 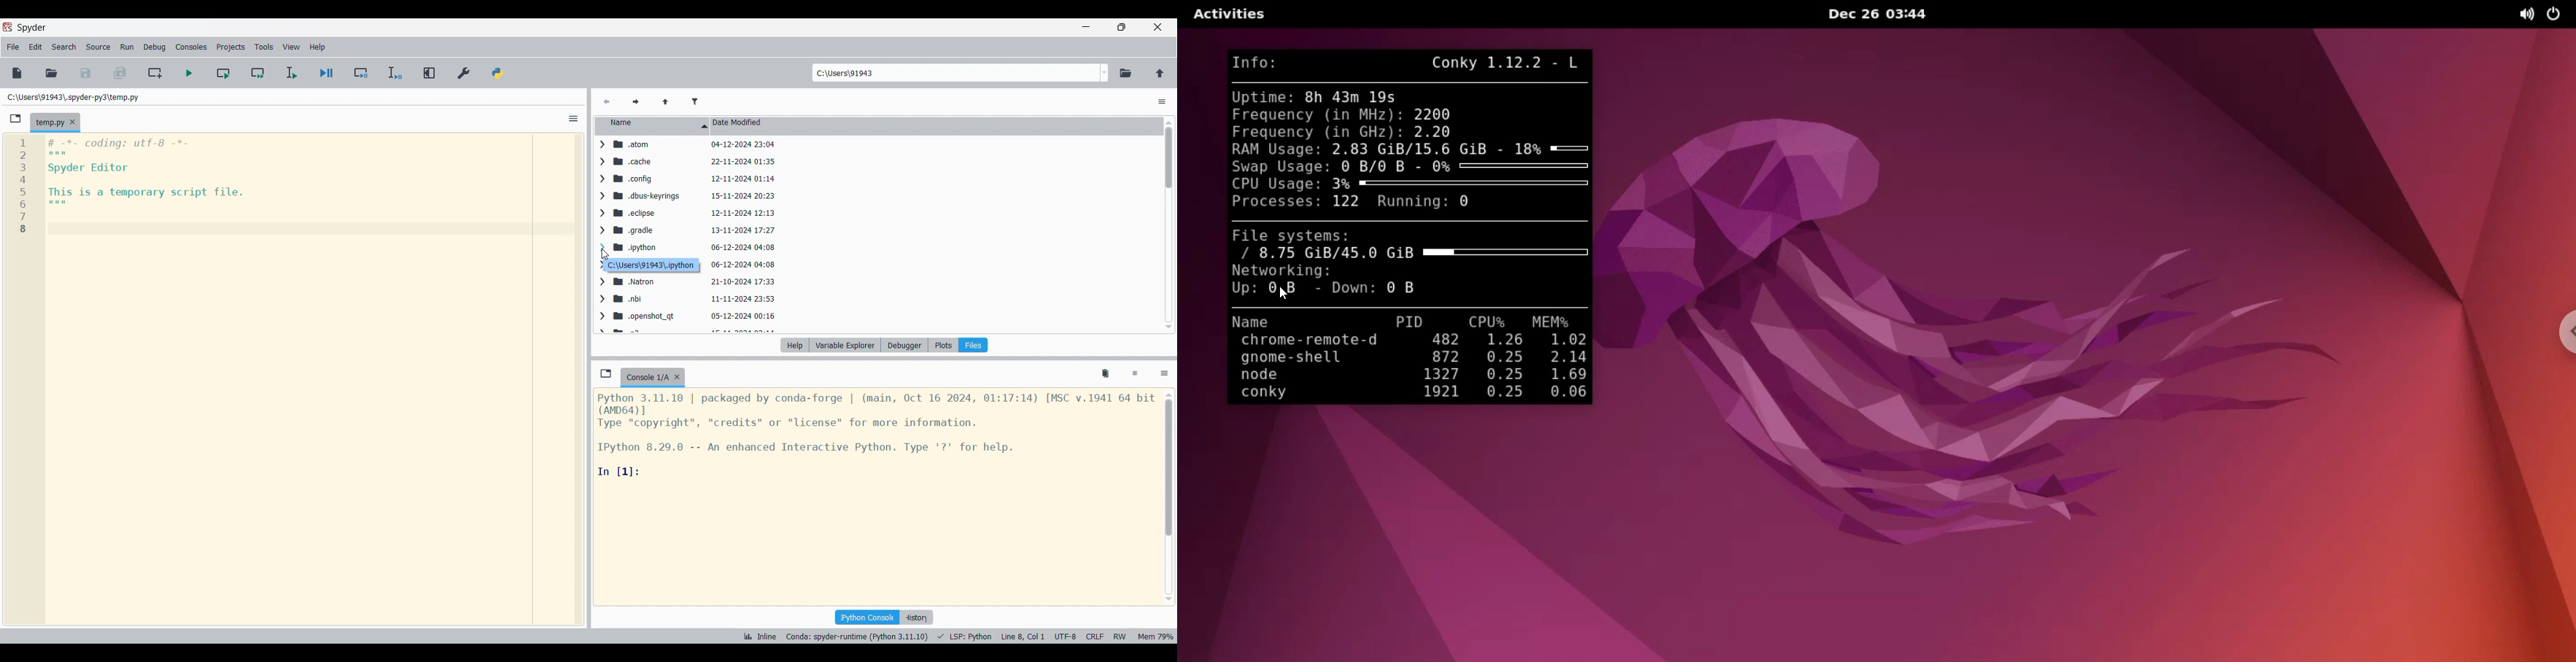 I want to click on Debug menu, so click(x=155, y=47).